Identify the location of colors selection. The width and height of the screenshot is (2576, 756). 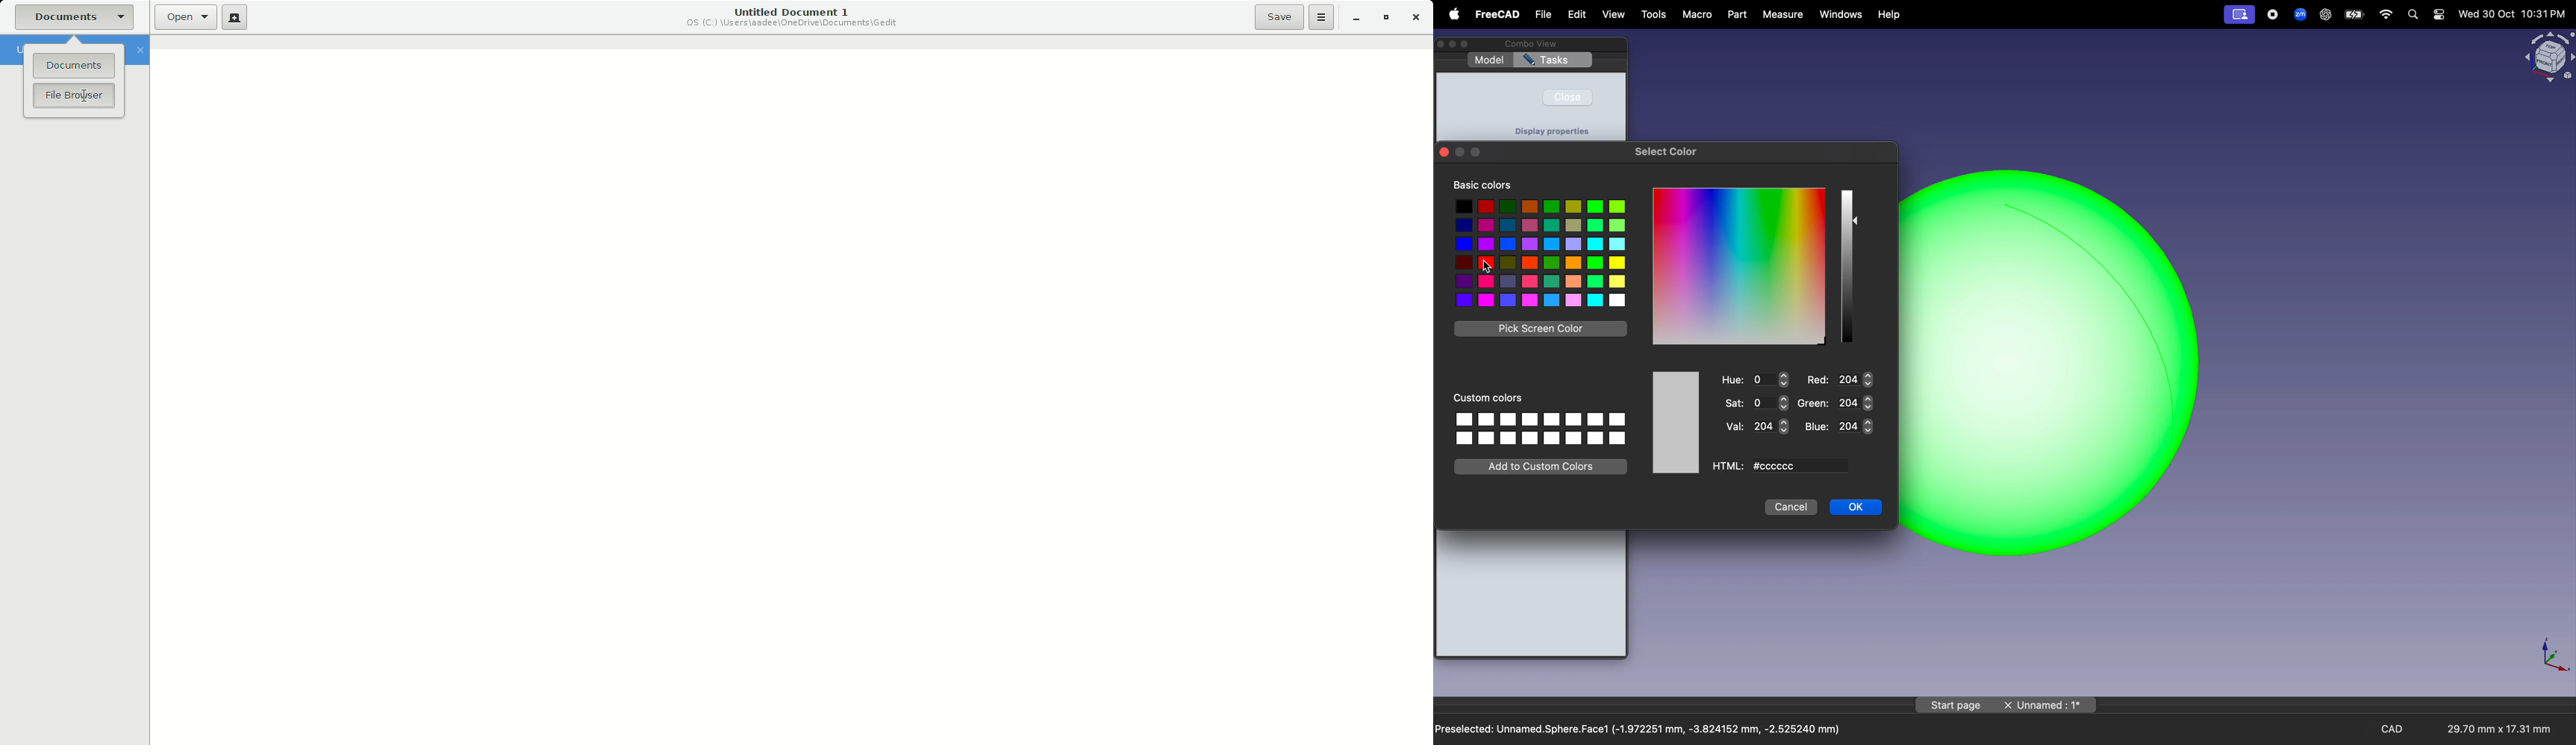
(1539, 253).